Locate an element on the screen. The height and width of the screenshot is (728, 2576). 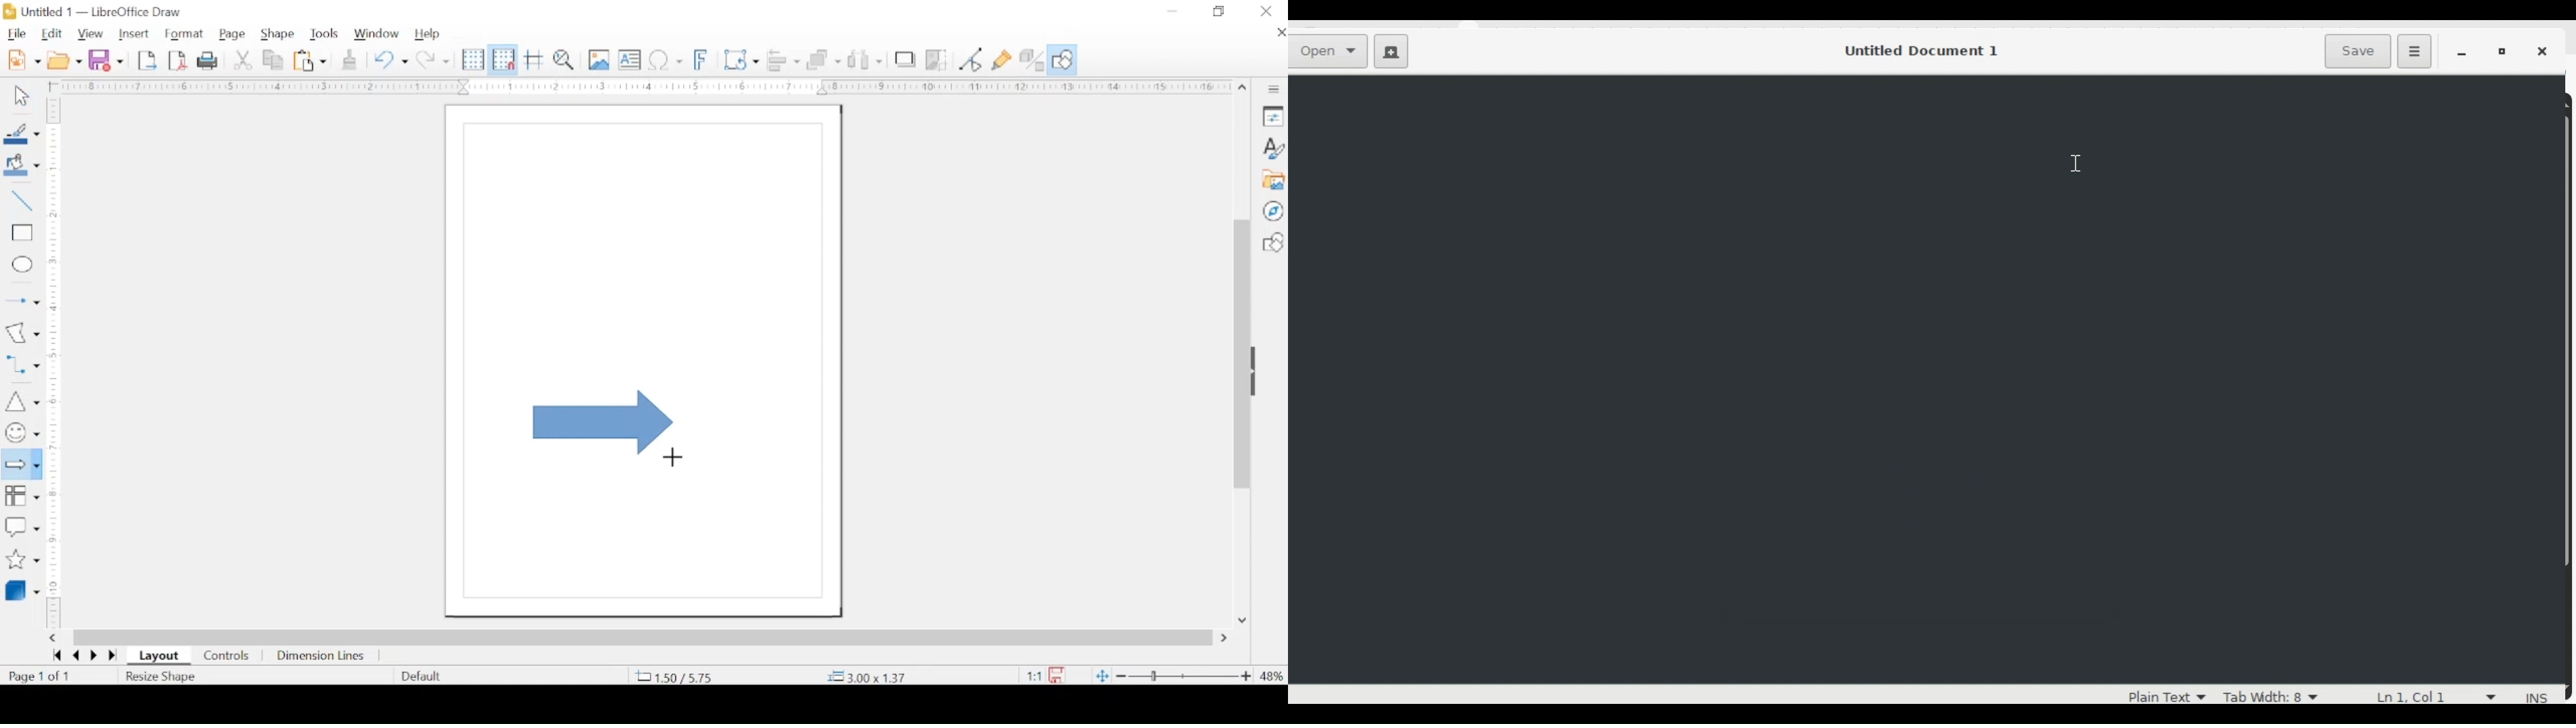
copy is located at coordinates (274, 60).